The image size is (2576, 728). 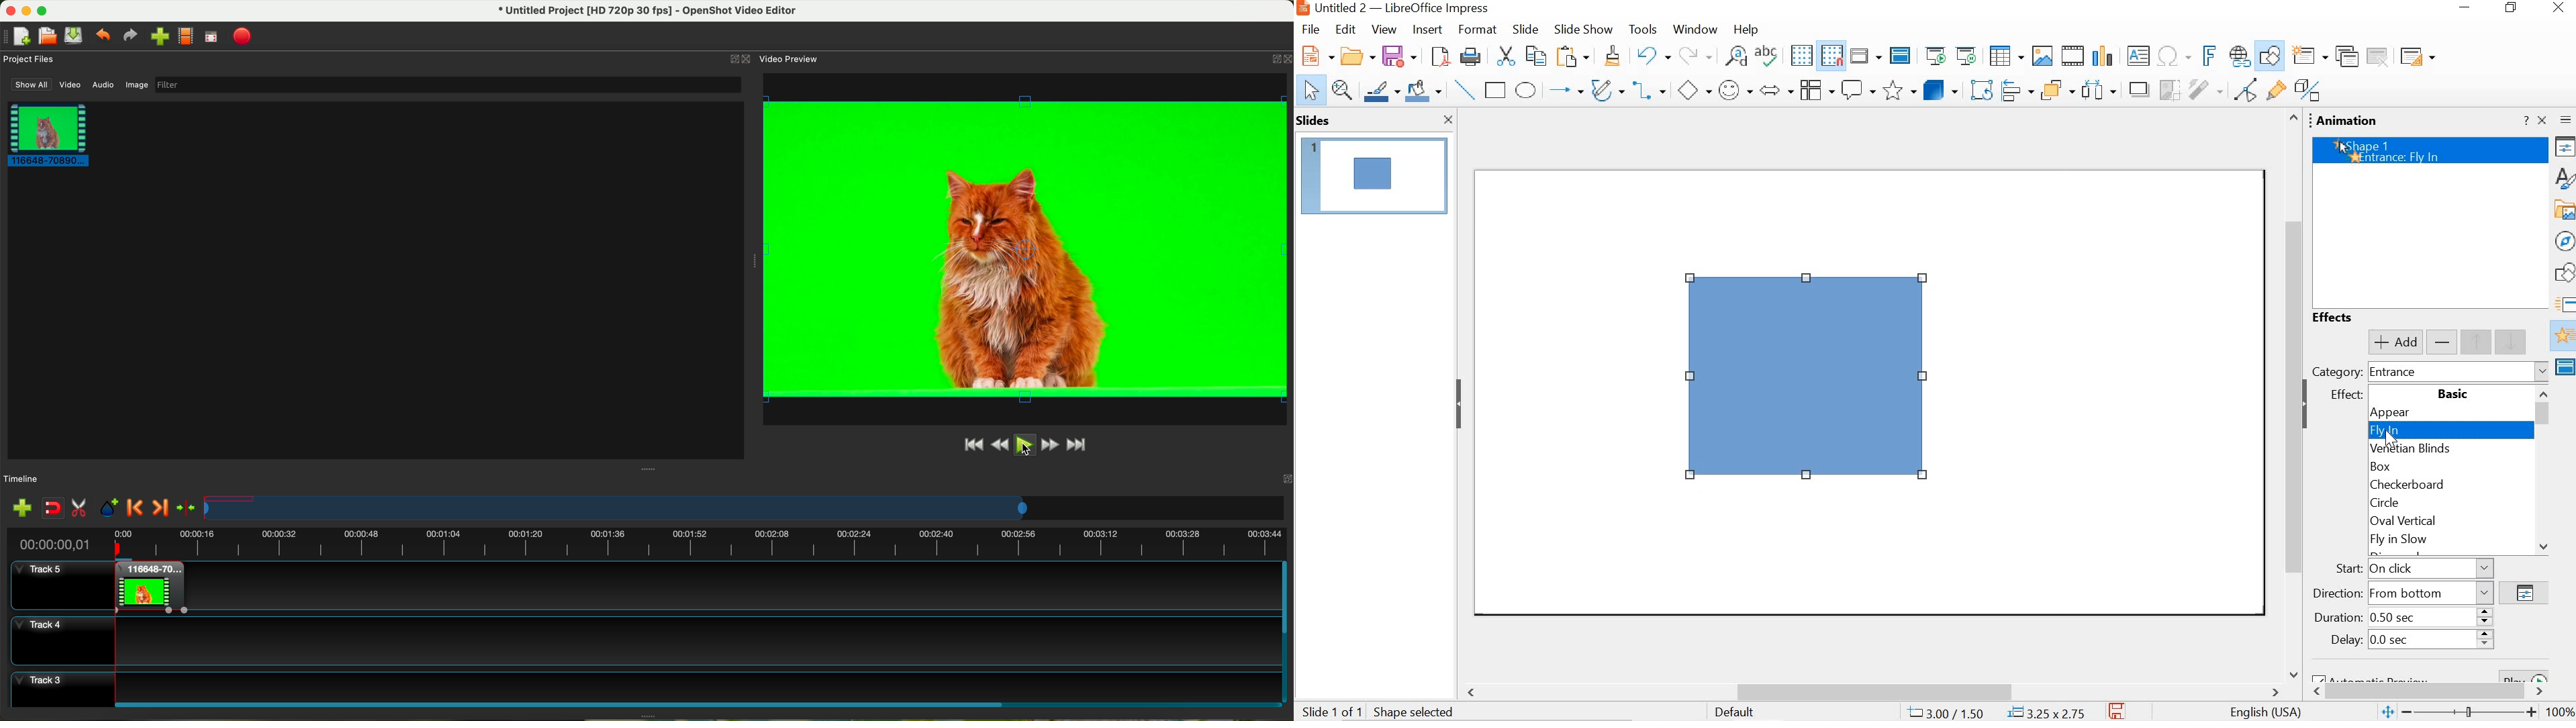 What do you see at coordinates (2544, 393) in the screenshot?
I see `Move up` at bounding box center [2544, 393].